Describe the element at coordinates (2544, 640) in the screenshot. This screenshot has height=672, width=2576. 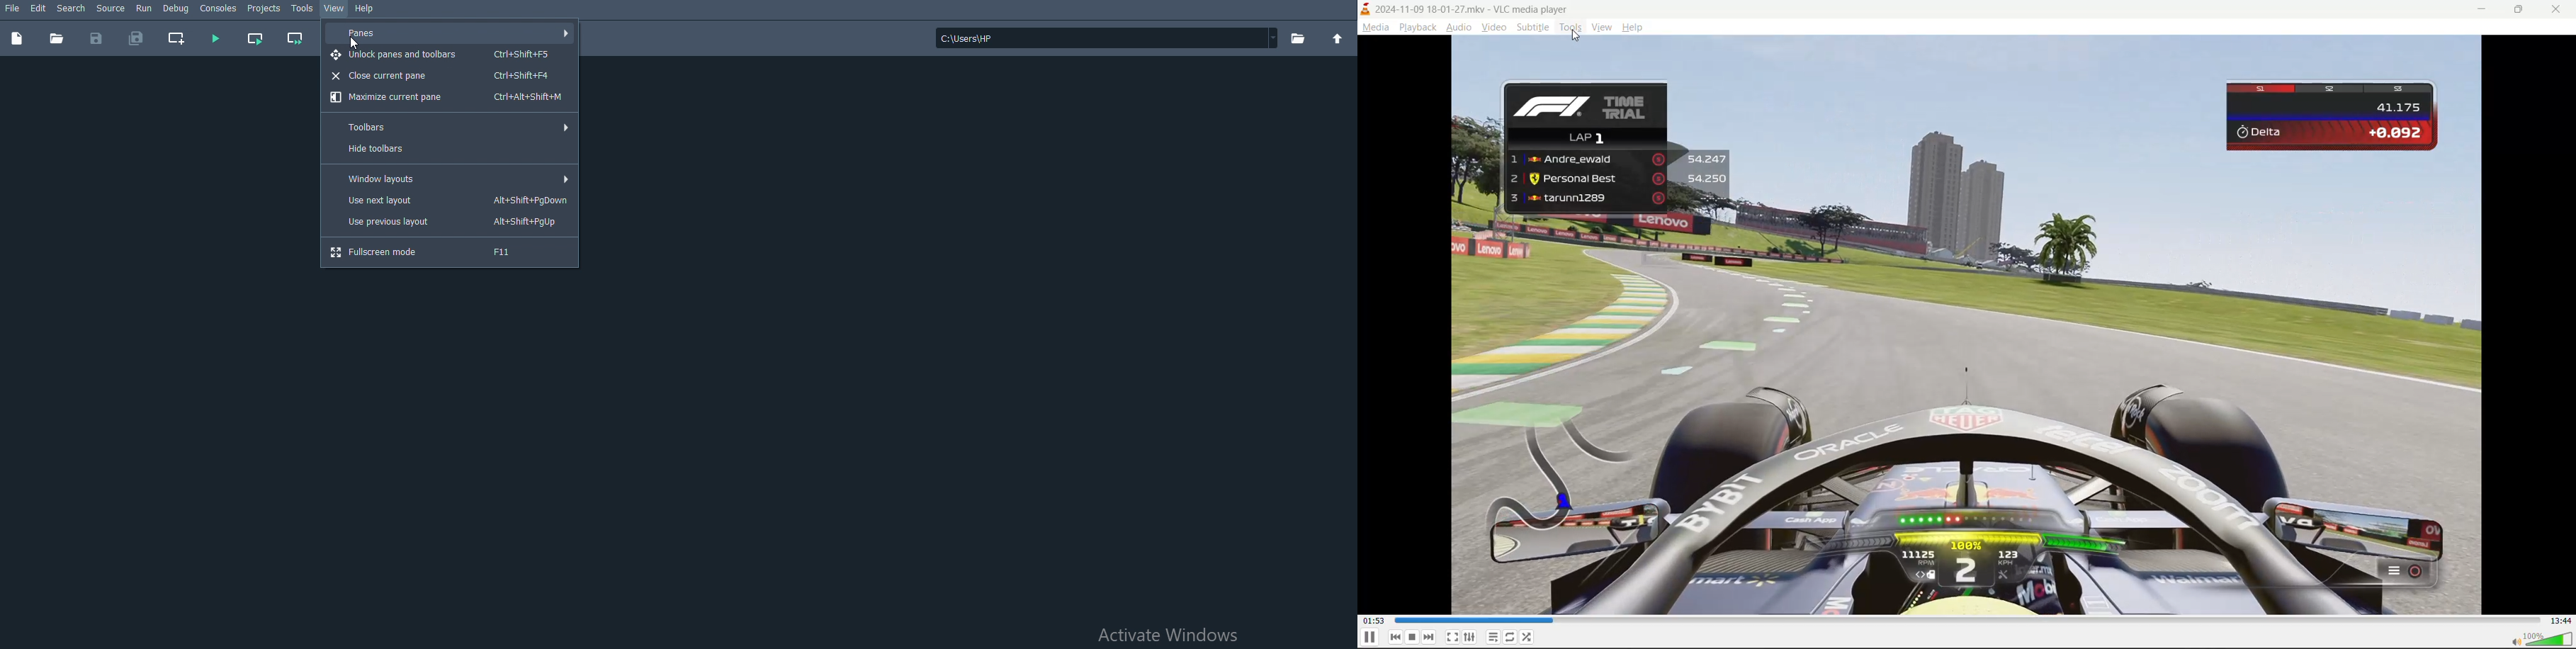
I see `volume` at that location.